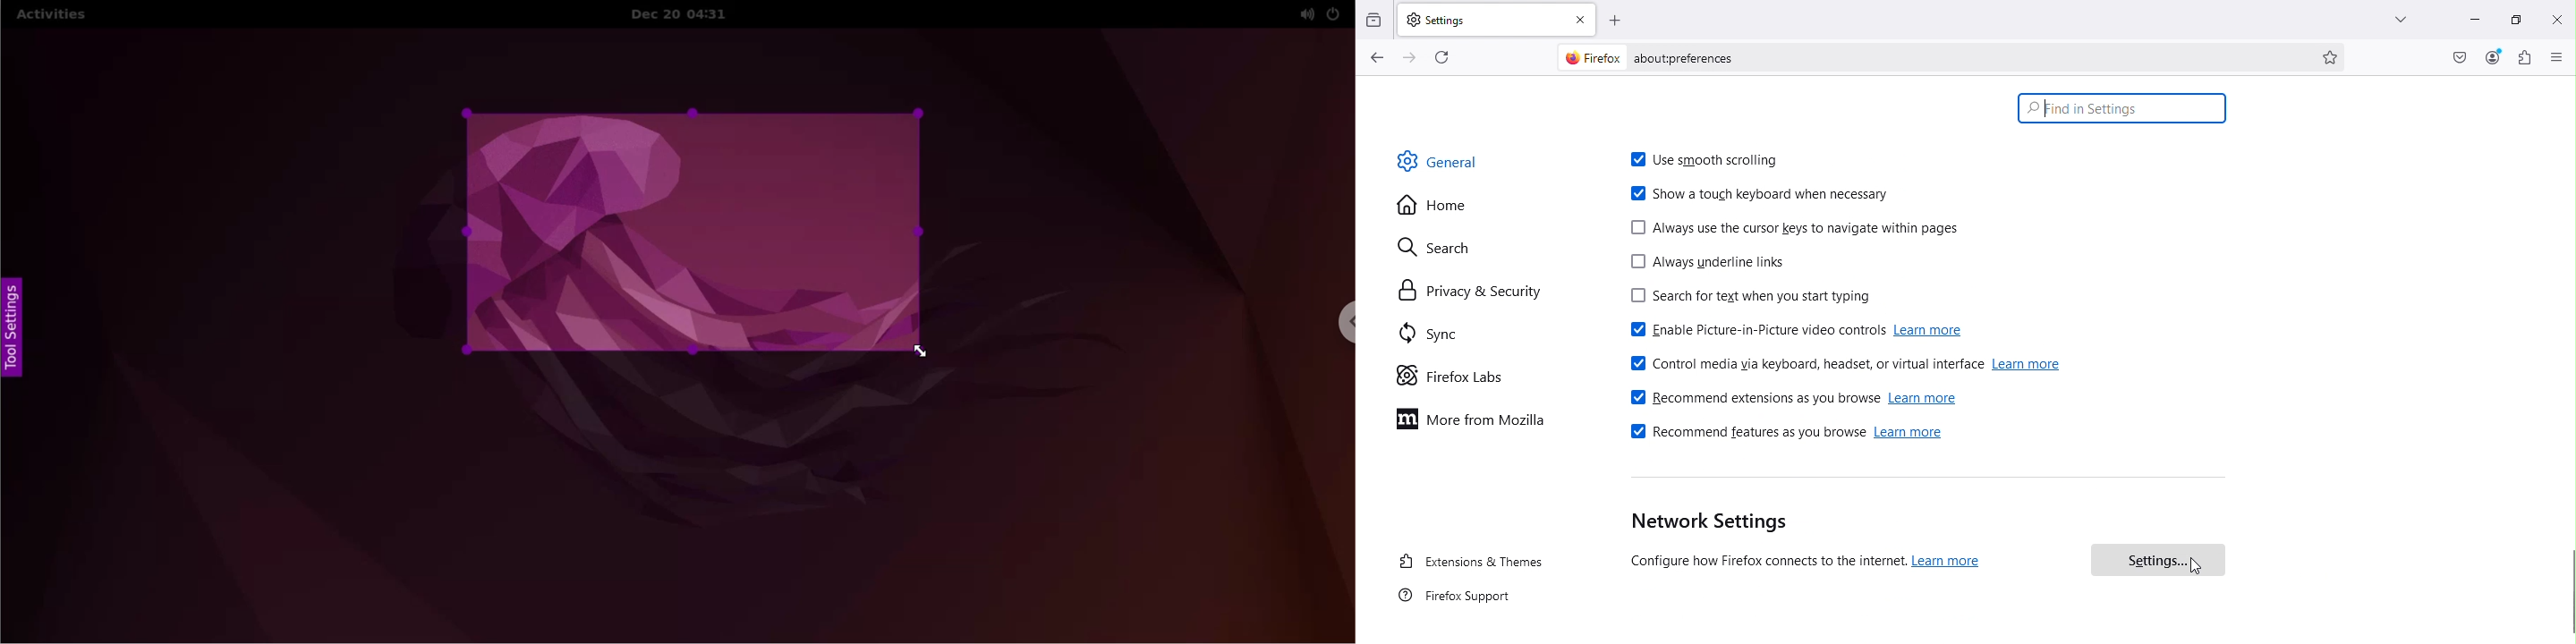 The height and width of the screenshot is (644, 2576). I want to click on Firefox support, so click(1457, 599).